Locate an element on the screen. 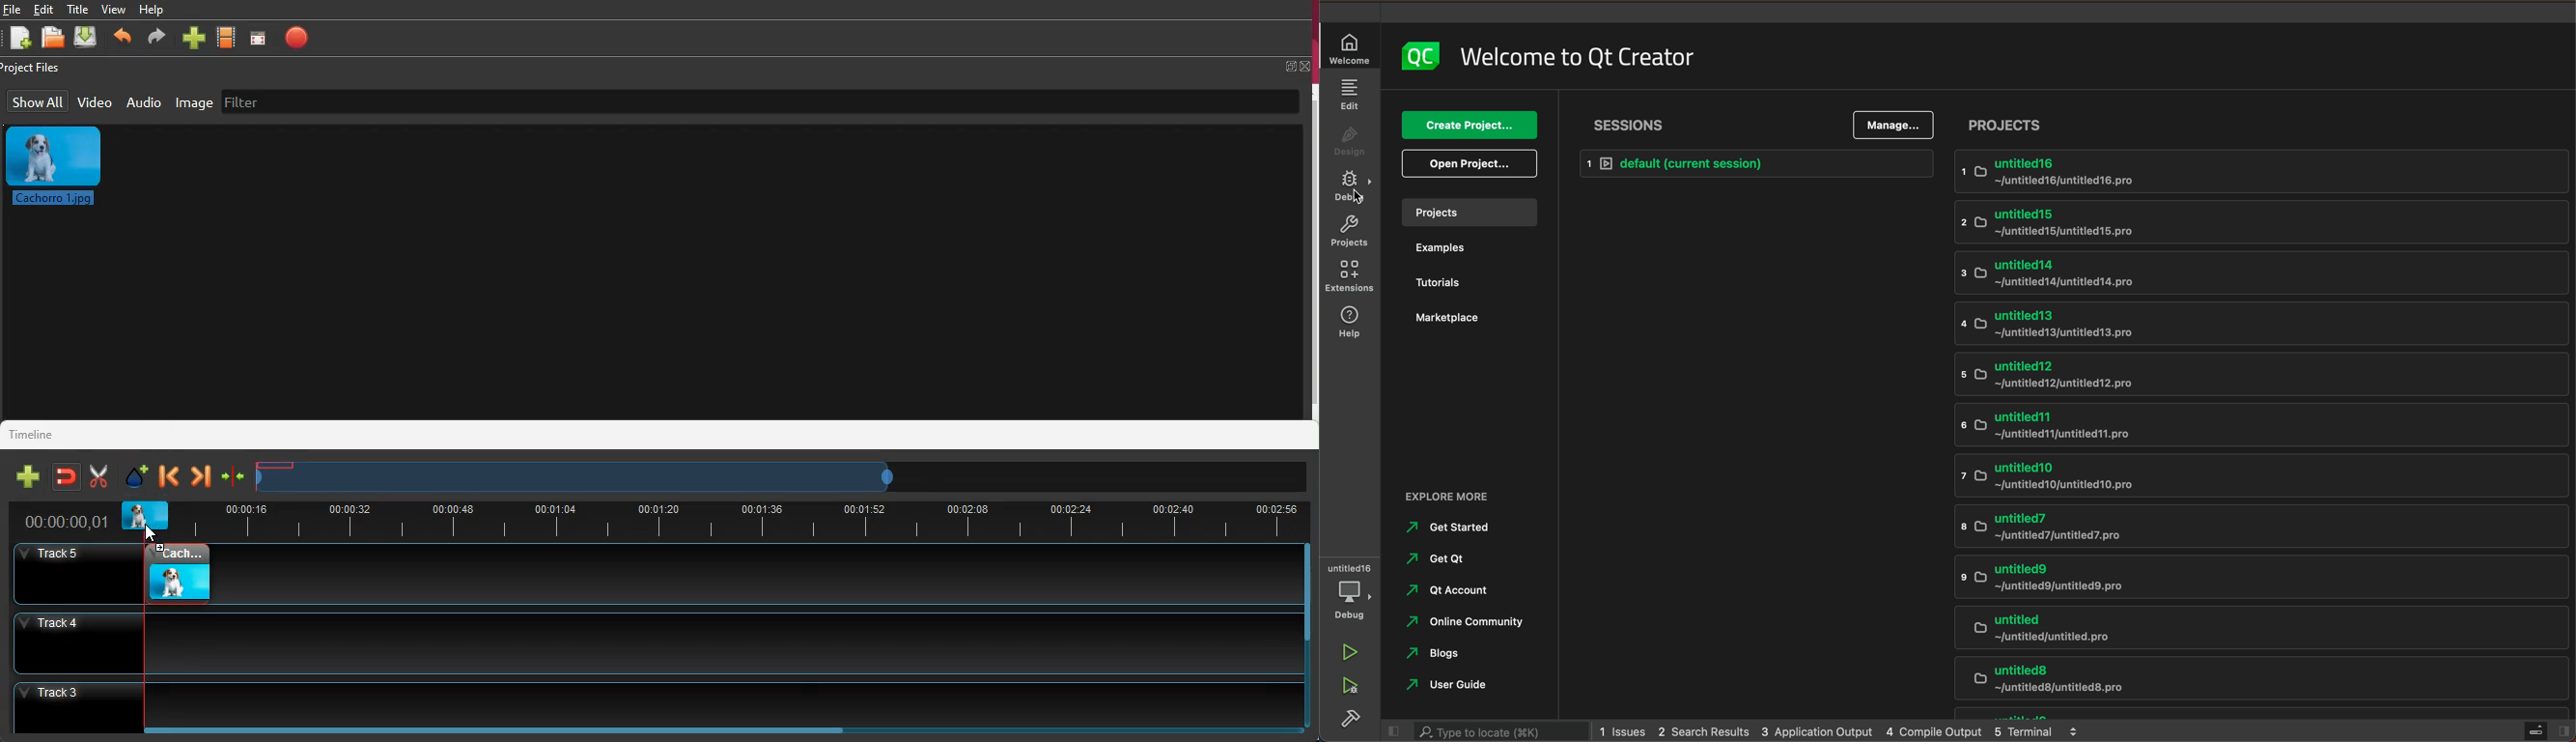 Image resolution: width=2576 pixels, height=756 pixels. account is located at coordinates (1453, 593).